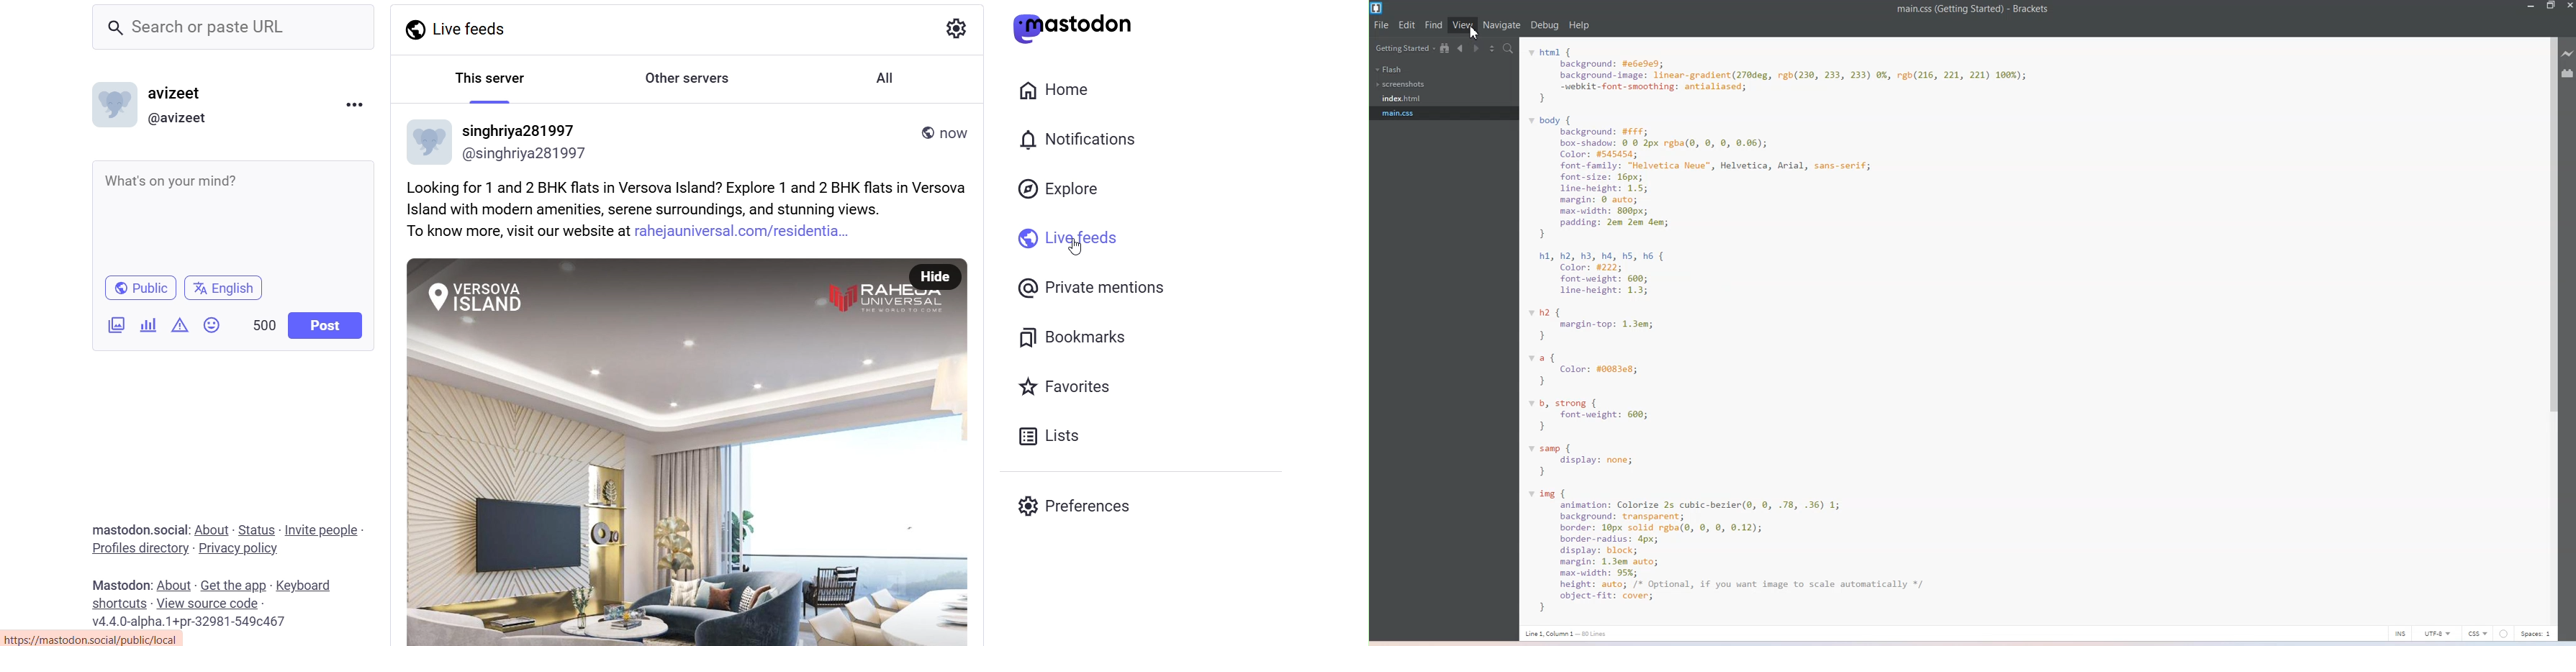  What do you see at coordinates (695, 209) in the screenshot?
I see `Post Text` at bounding box center [695, 209].